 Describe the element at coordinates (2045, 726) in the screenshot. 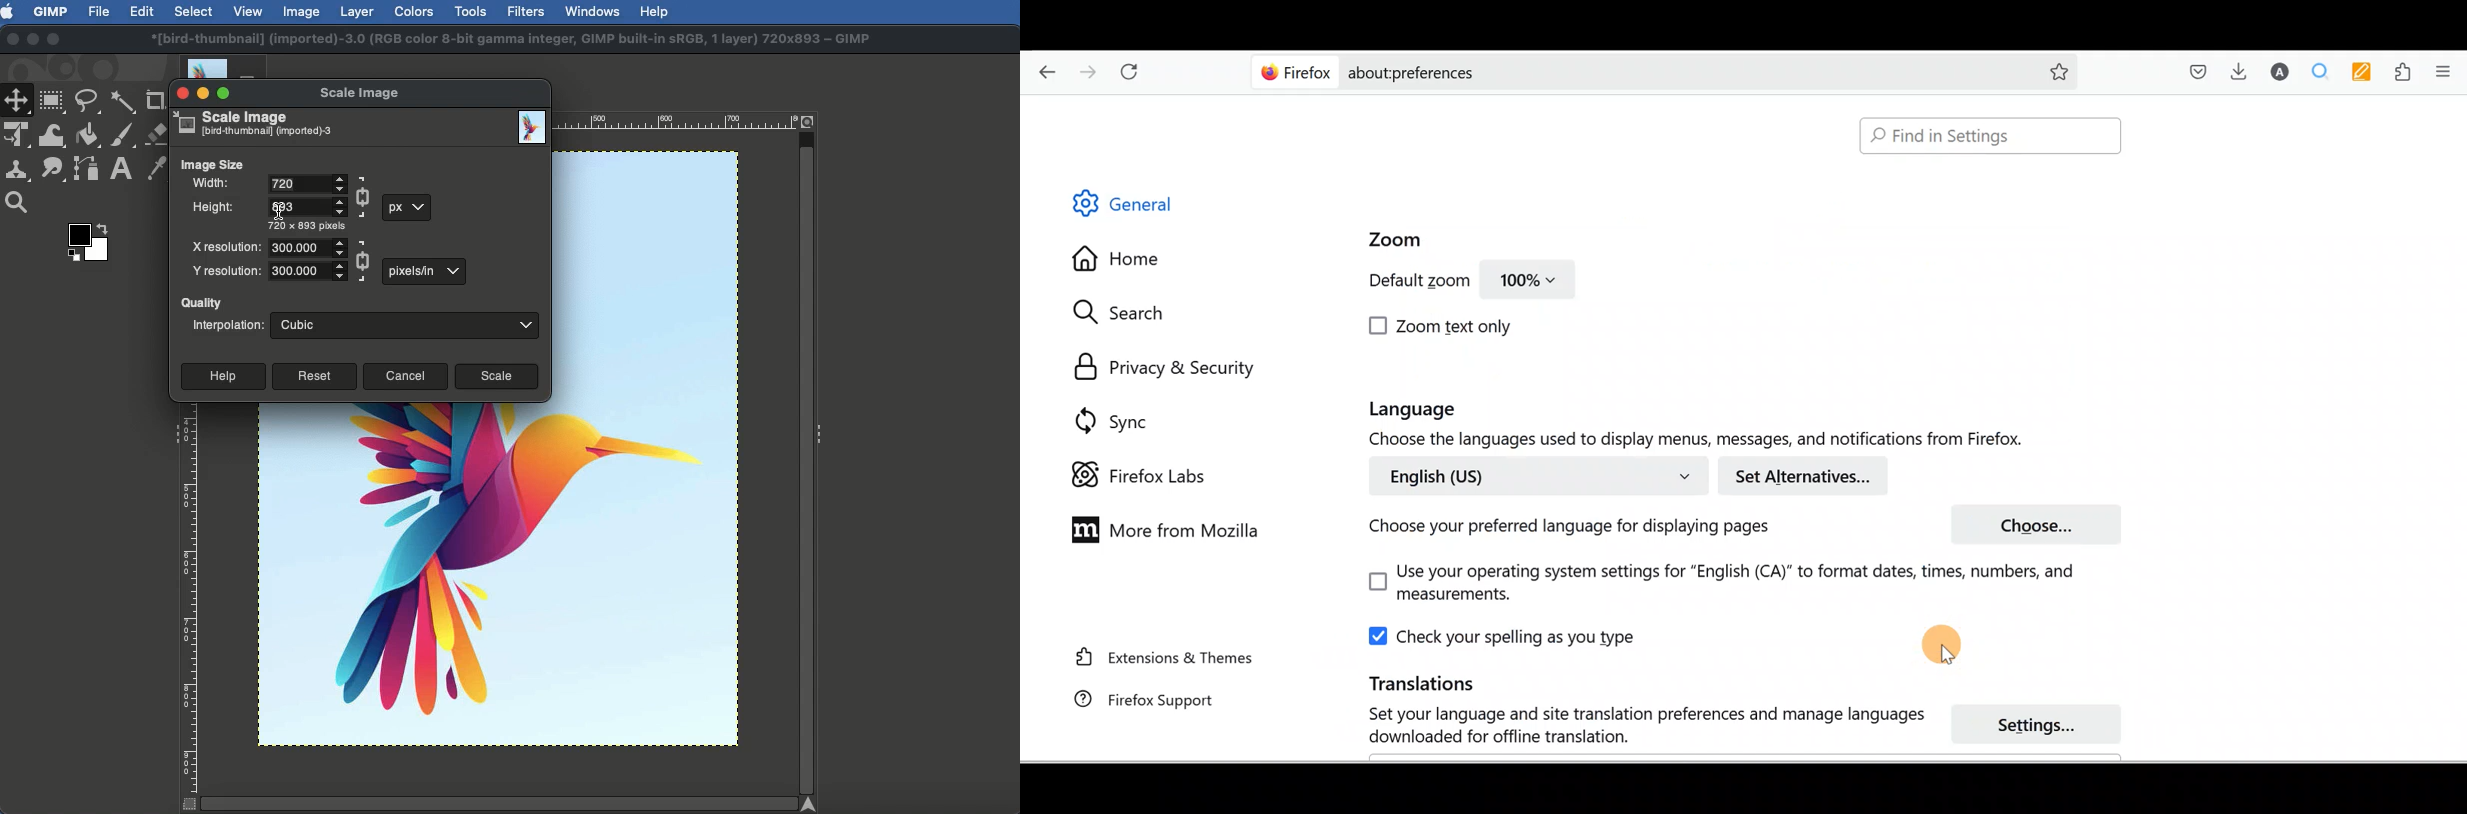

I see `Settings` at that location.